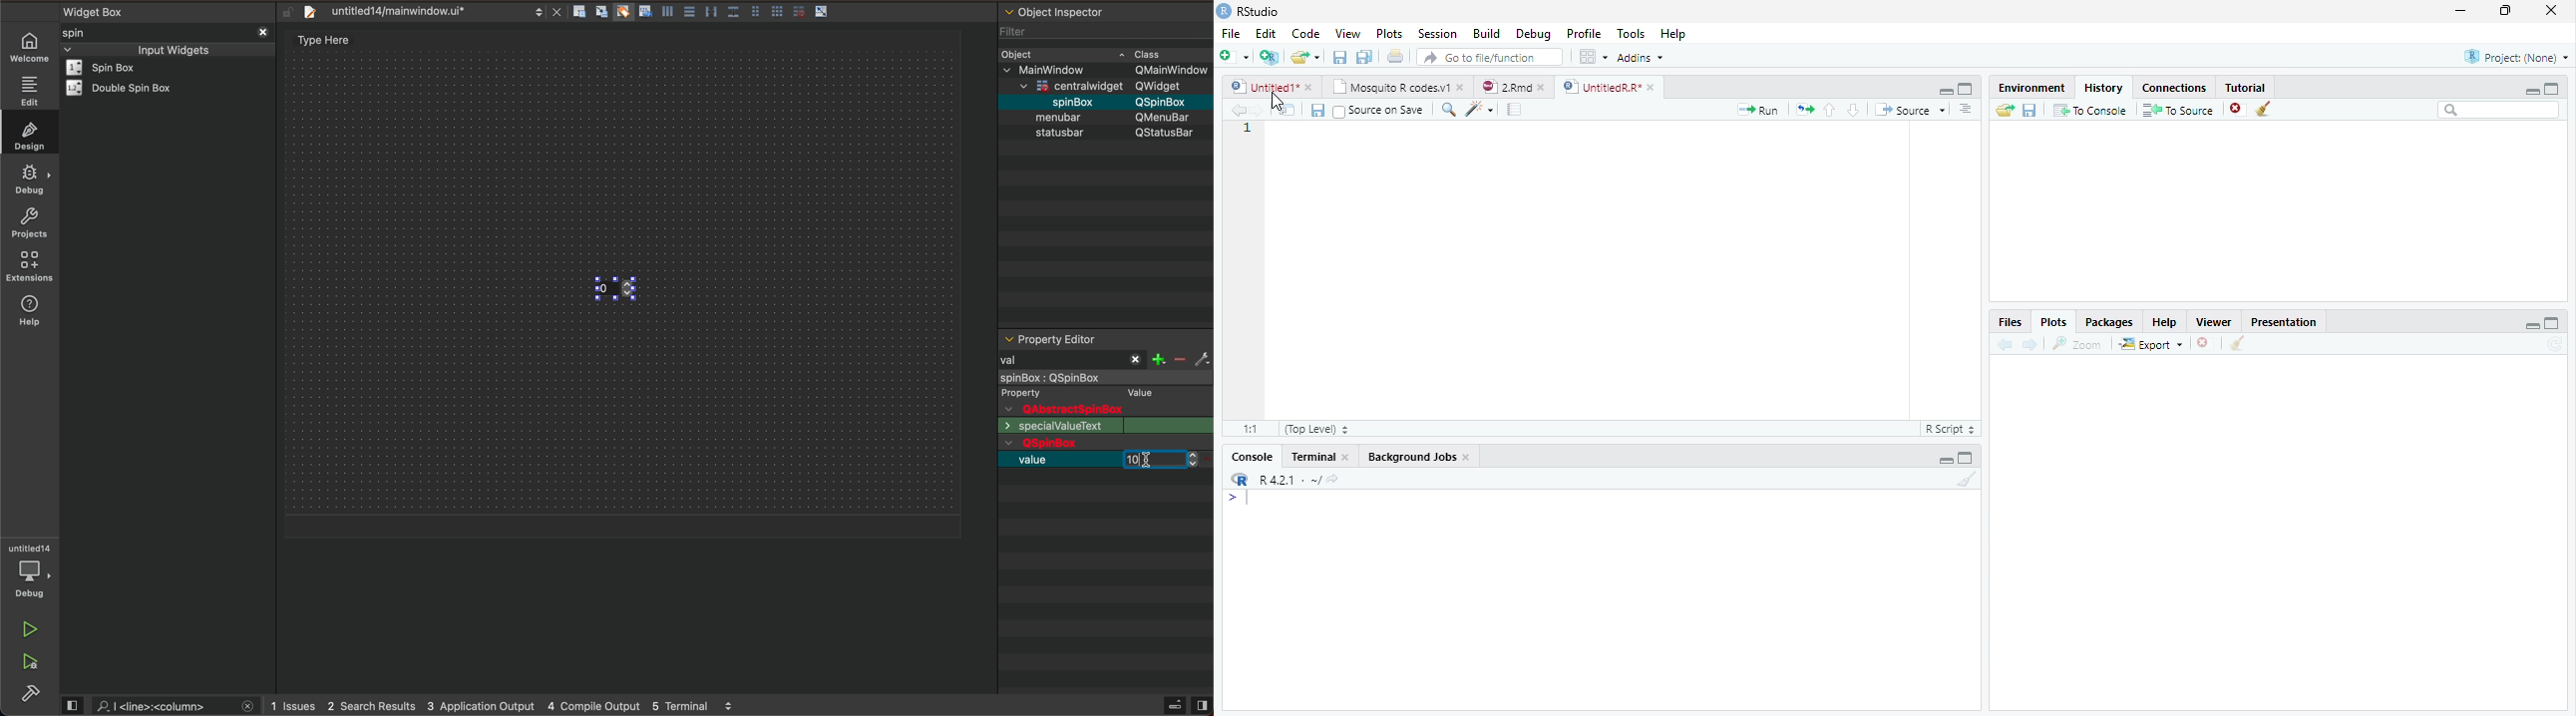  I want to click on edit, so click(28, 91).